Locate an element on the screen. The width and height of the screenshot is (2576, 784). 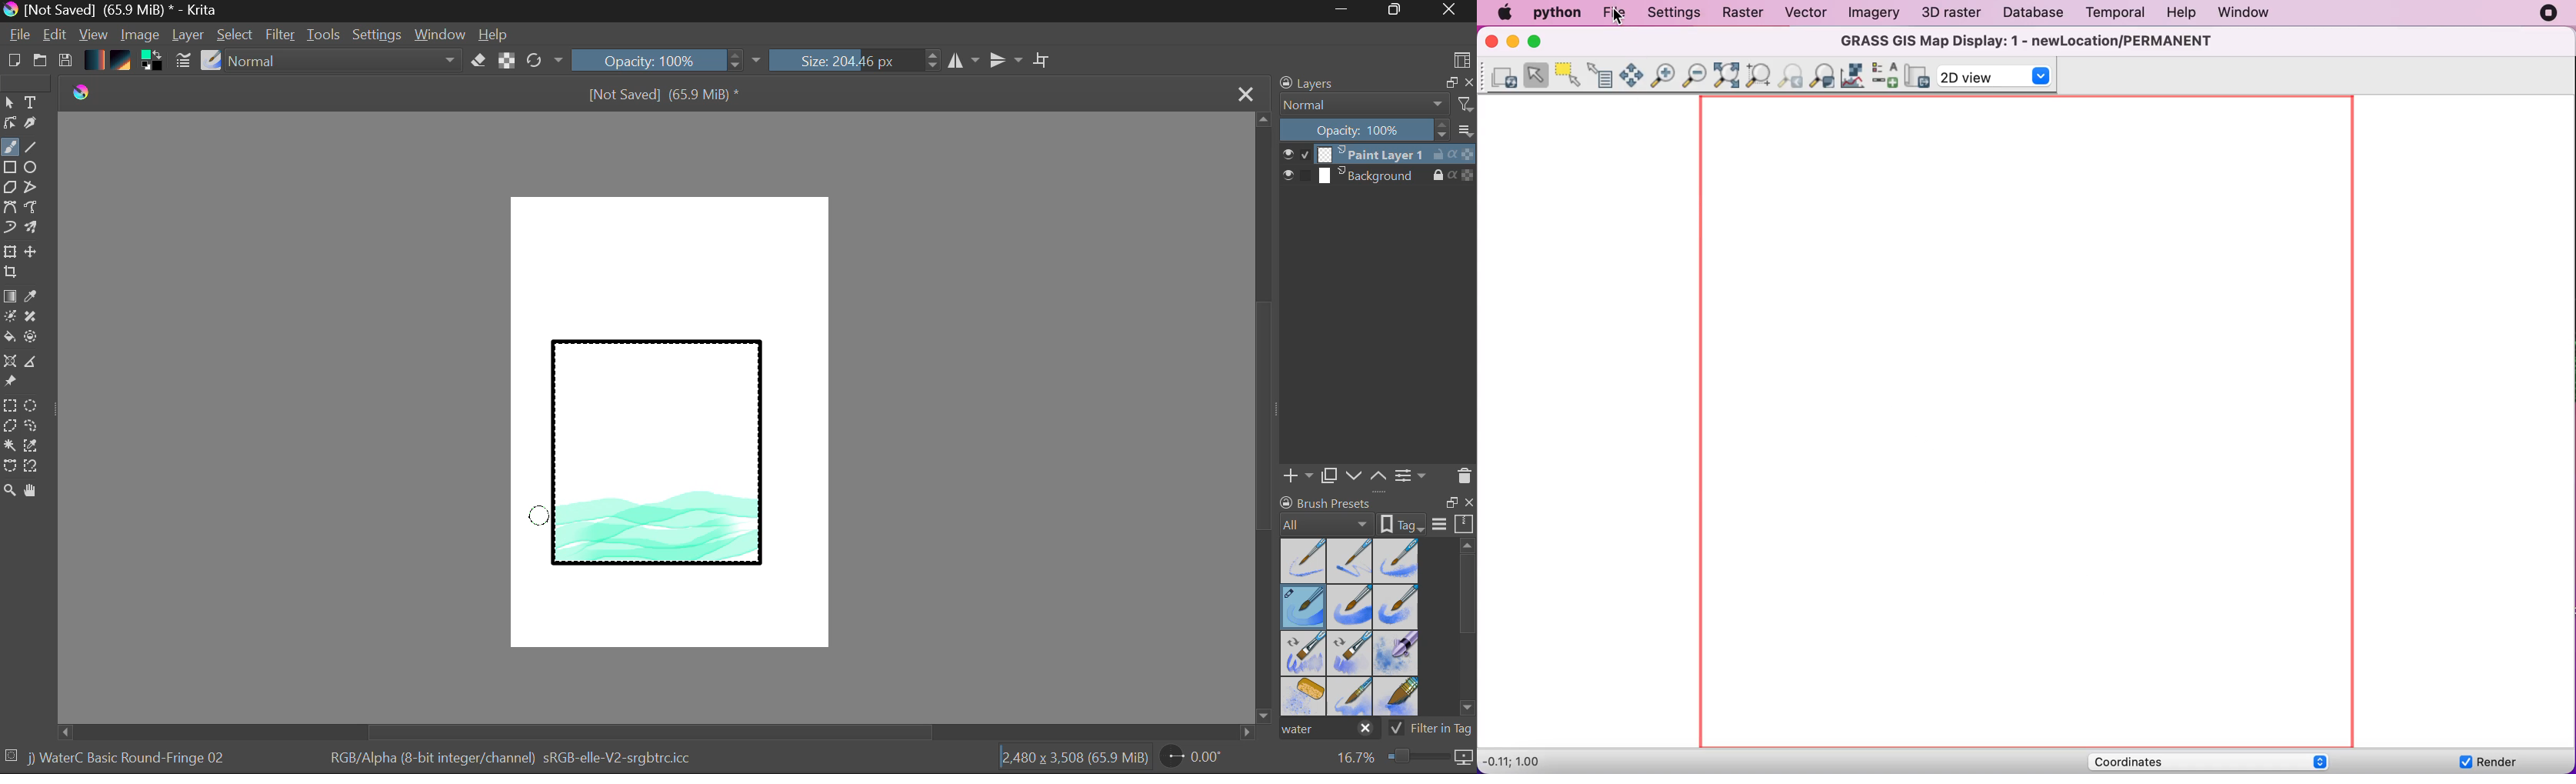
Zoom is located at coordinates (10, 492).